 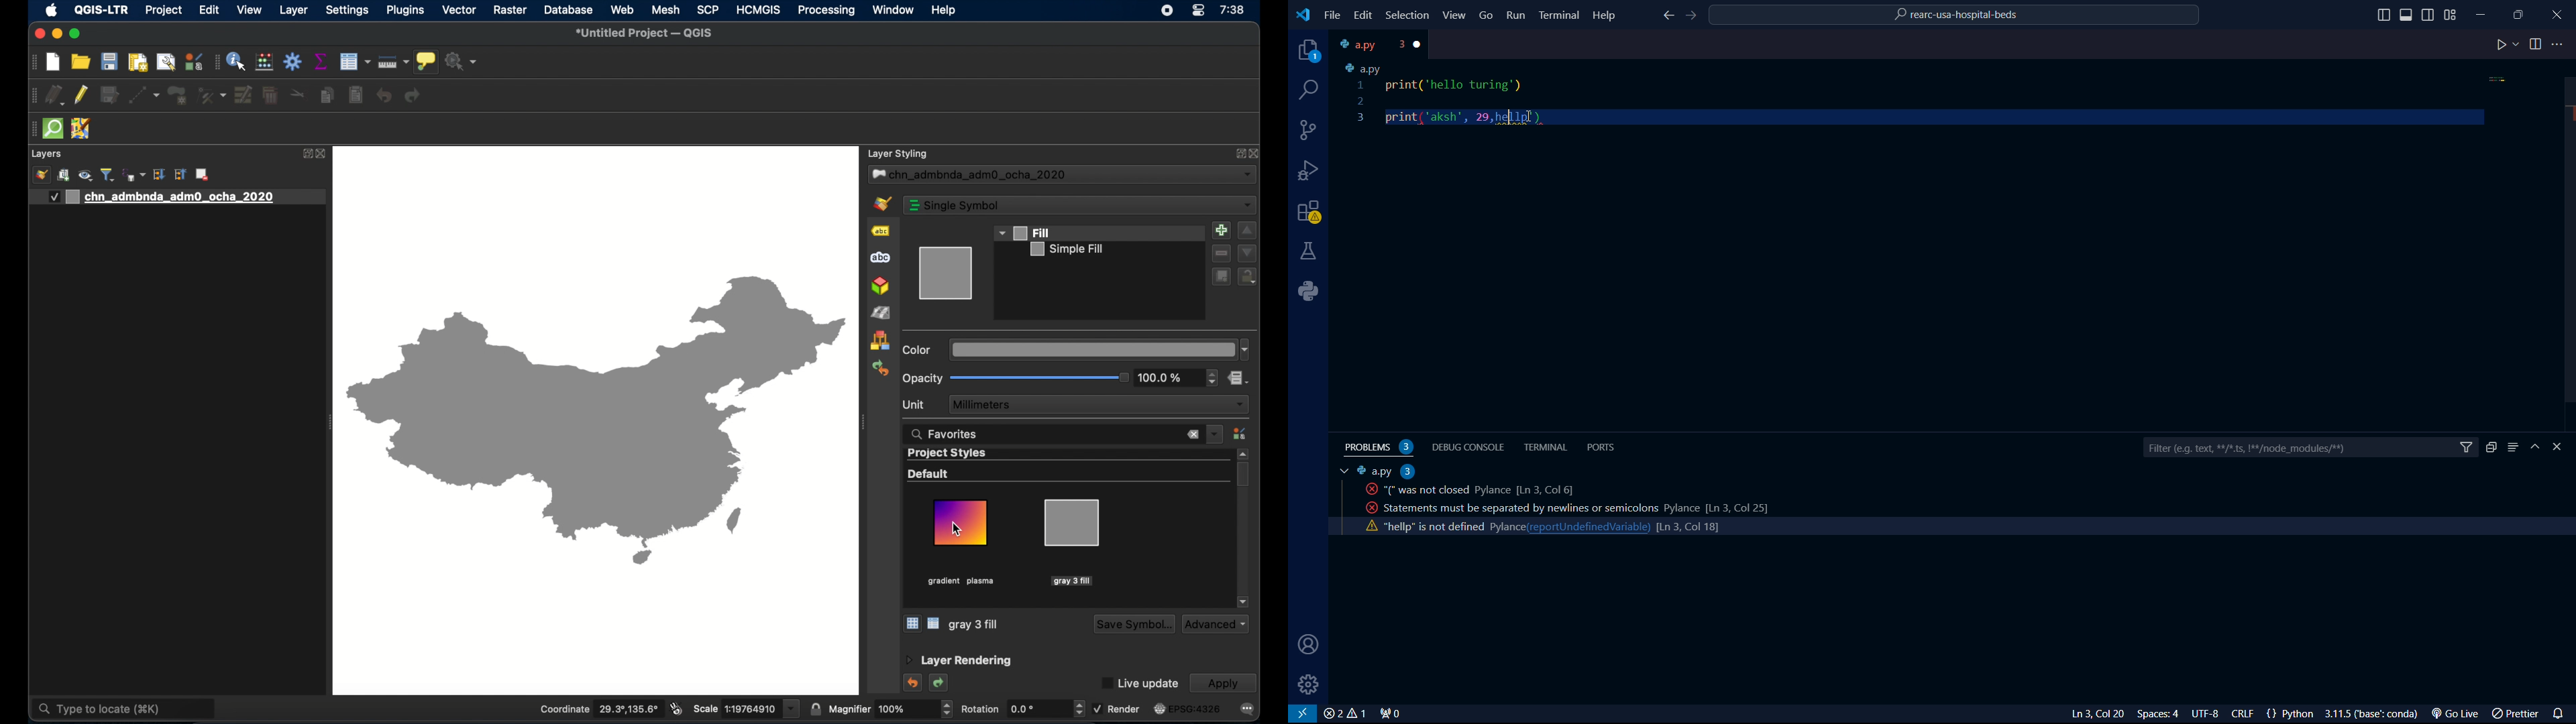 What do you see at coordinates (87, 176) in the screenshot?
I see `show map theme` at bounding box center [87, 176].